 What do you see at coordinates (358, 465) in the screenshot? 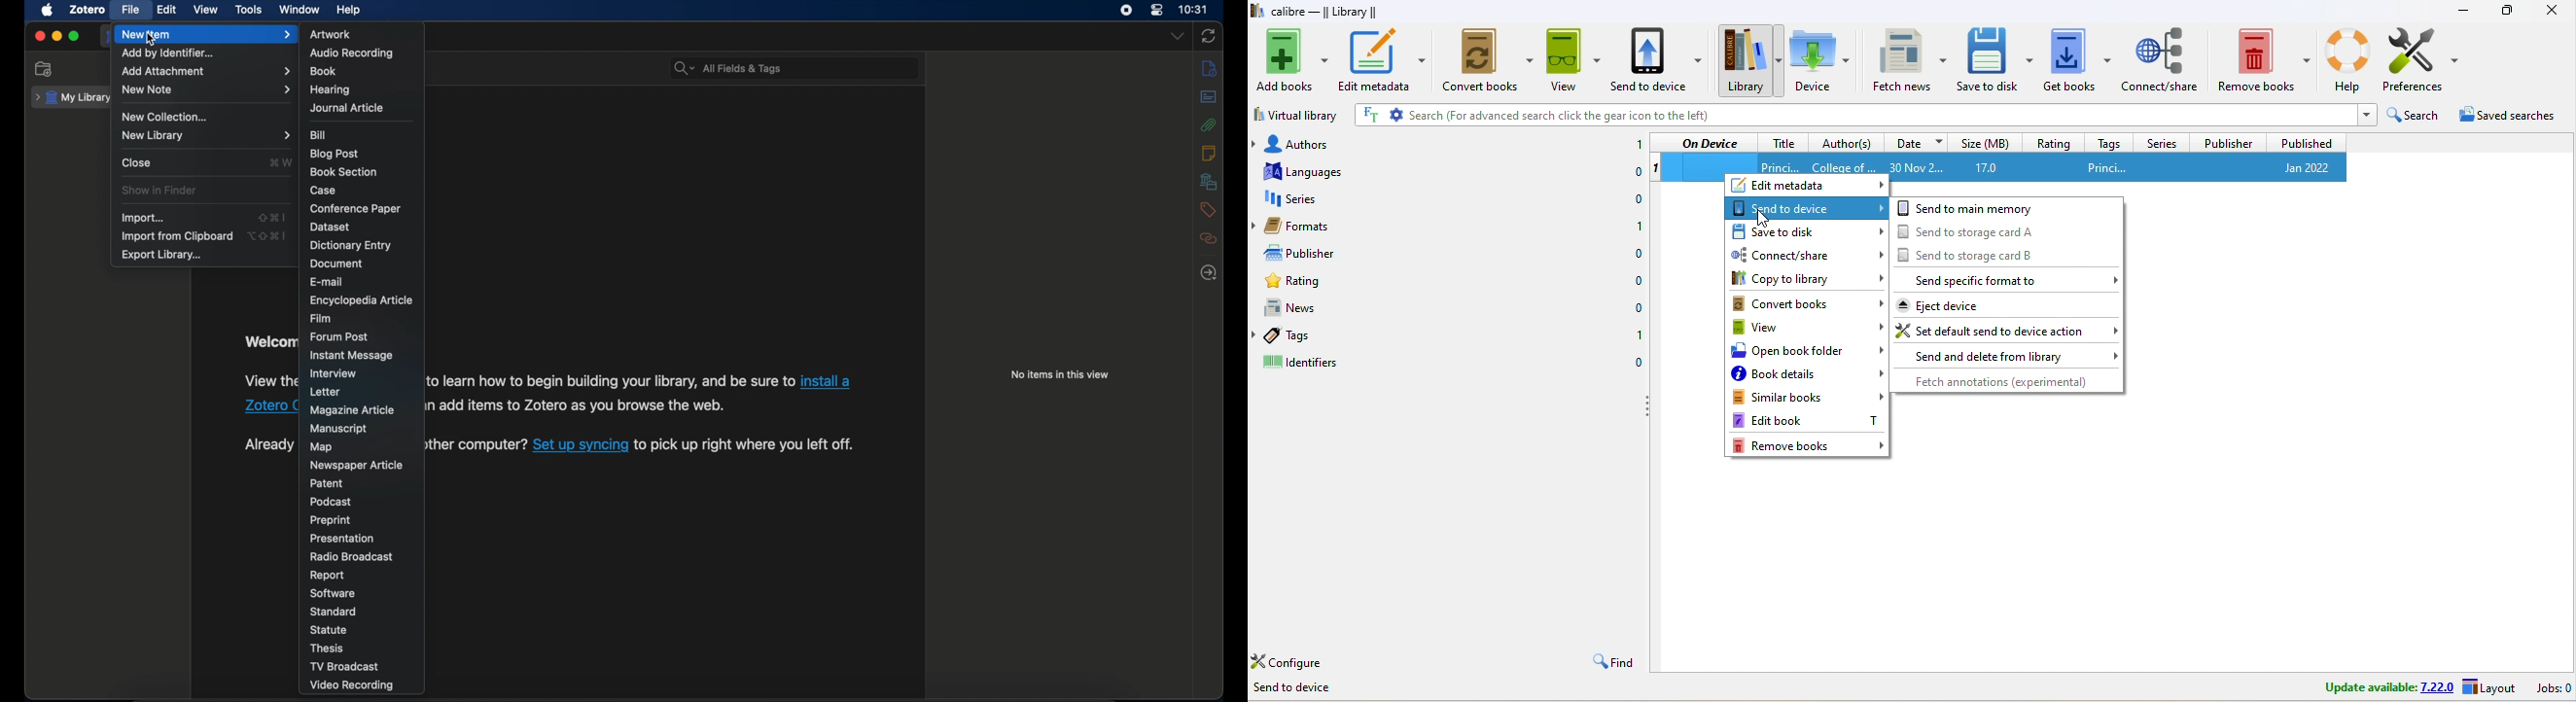
I see `newspaper article` at bounding box center [358, 465].